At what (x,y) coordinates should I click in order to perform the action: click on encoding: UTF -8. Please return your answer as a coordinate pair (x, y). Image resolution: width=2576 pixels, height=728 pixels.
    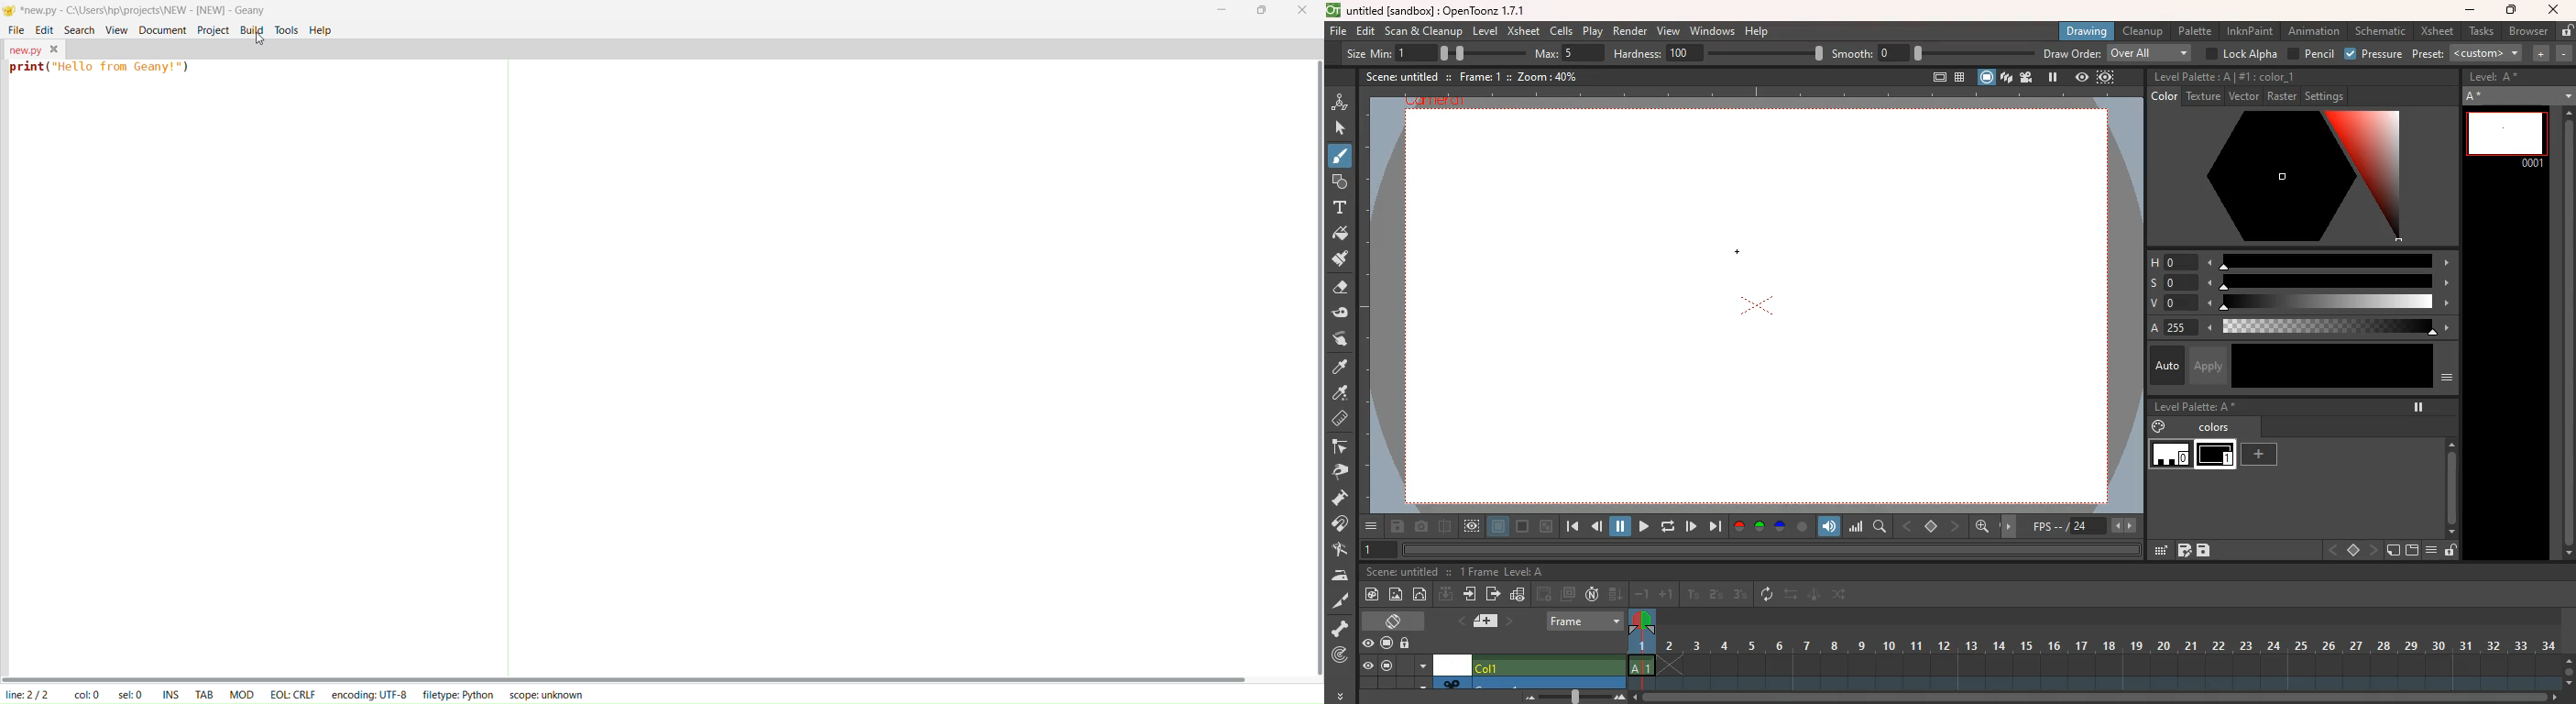
    Looking at the image, I should click on (370, 694).